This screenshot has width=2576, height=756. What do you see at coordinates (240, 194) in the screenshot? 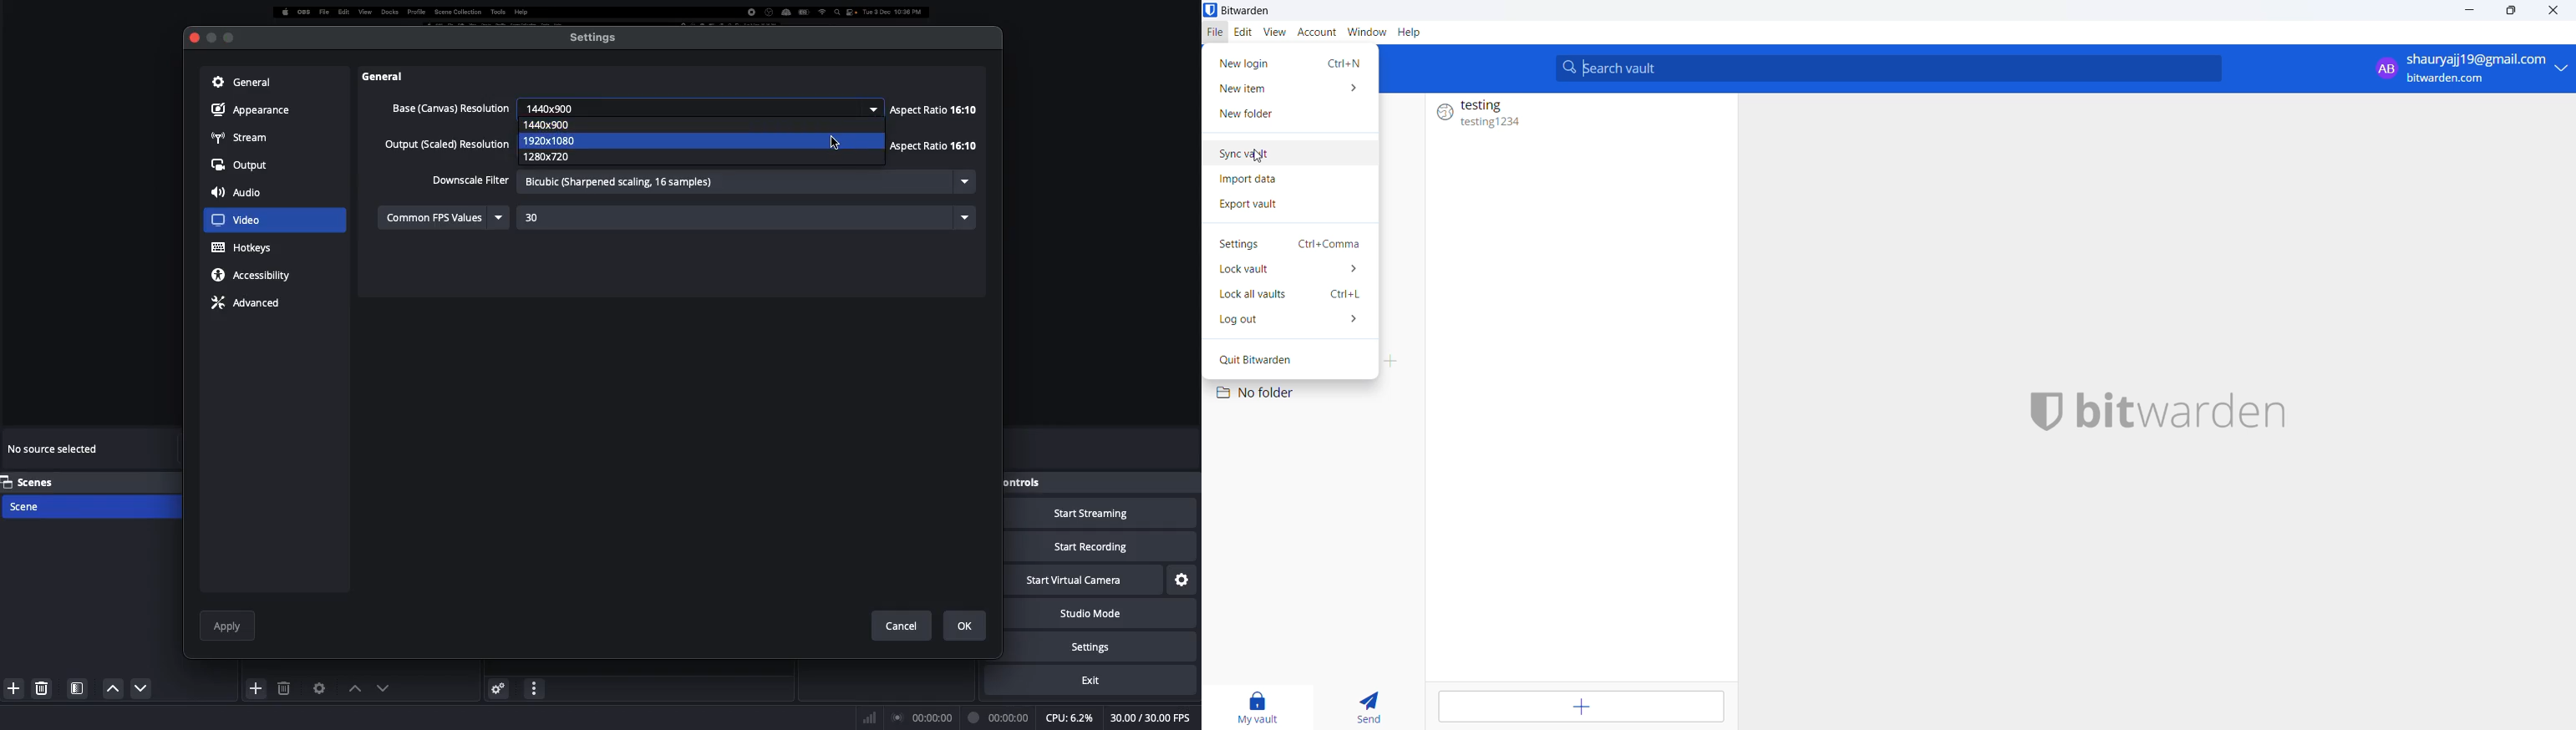
I see `Audio` at bounding box center [240, 194].